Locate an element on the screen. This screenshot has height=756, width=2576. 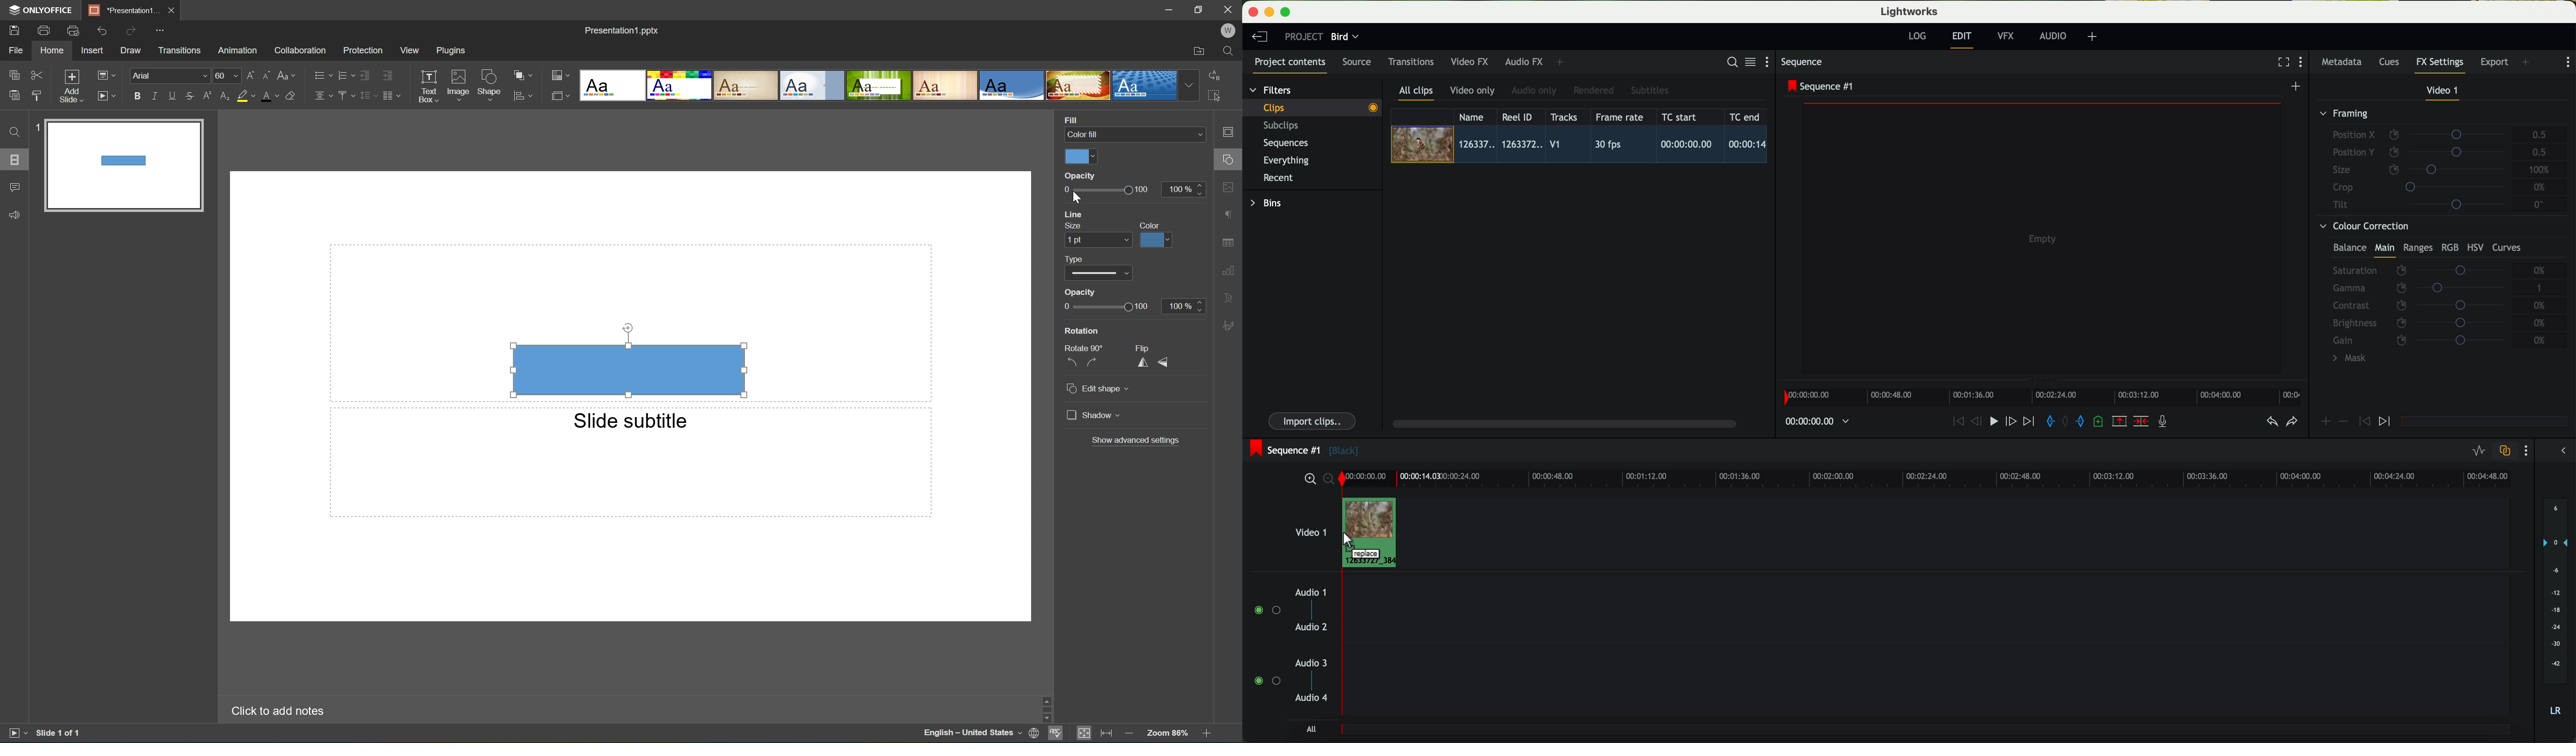
image settings is located at coordinates (1230, 187).